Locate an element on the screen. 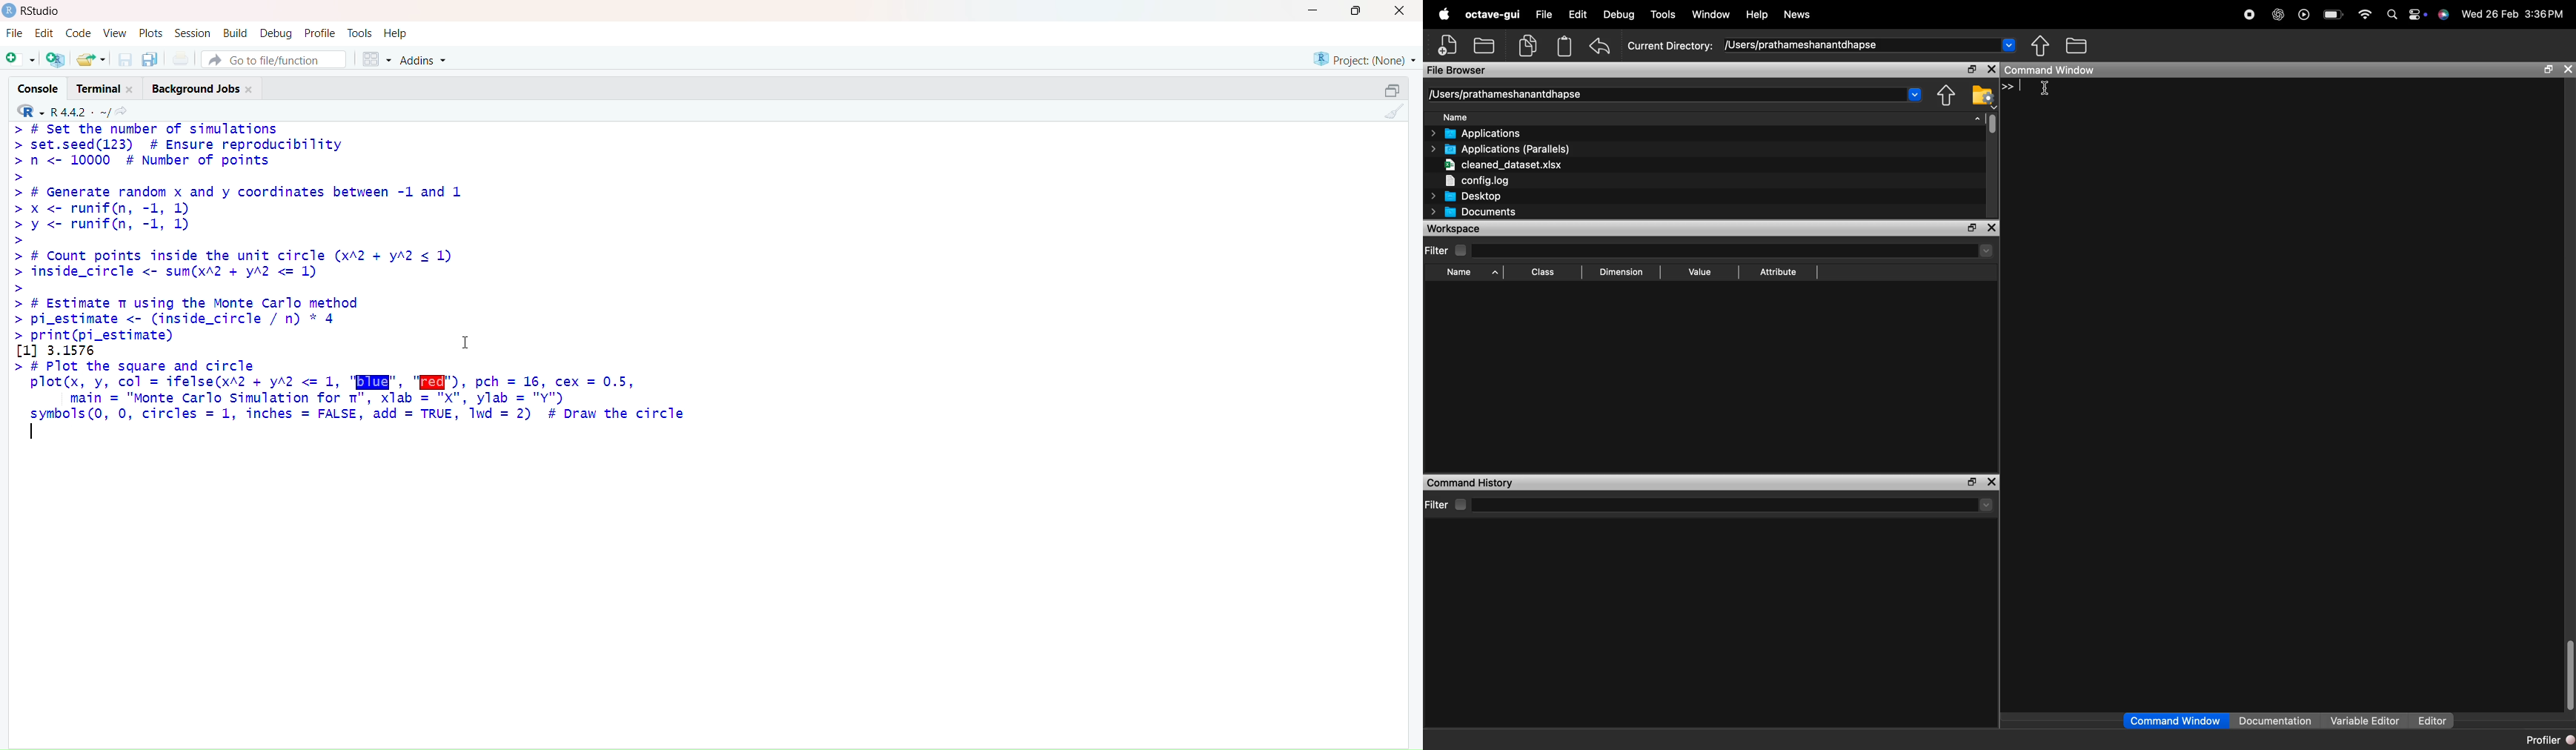 This screenshot has width=2576, height=756. R 4.2.2~/ is located at coordinates (82, 110).